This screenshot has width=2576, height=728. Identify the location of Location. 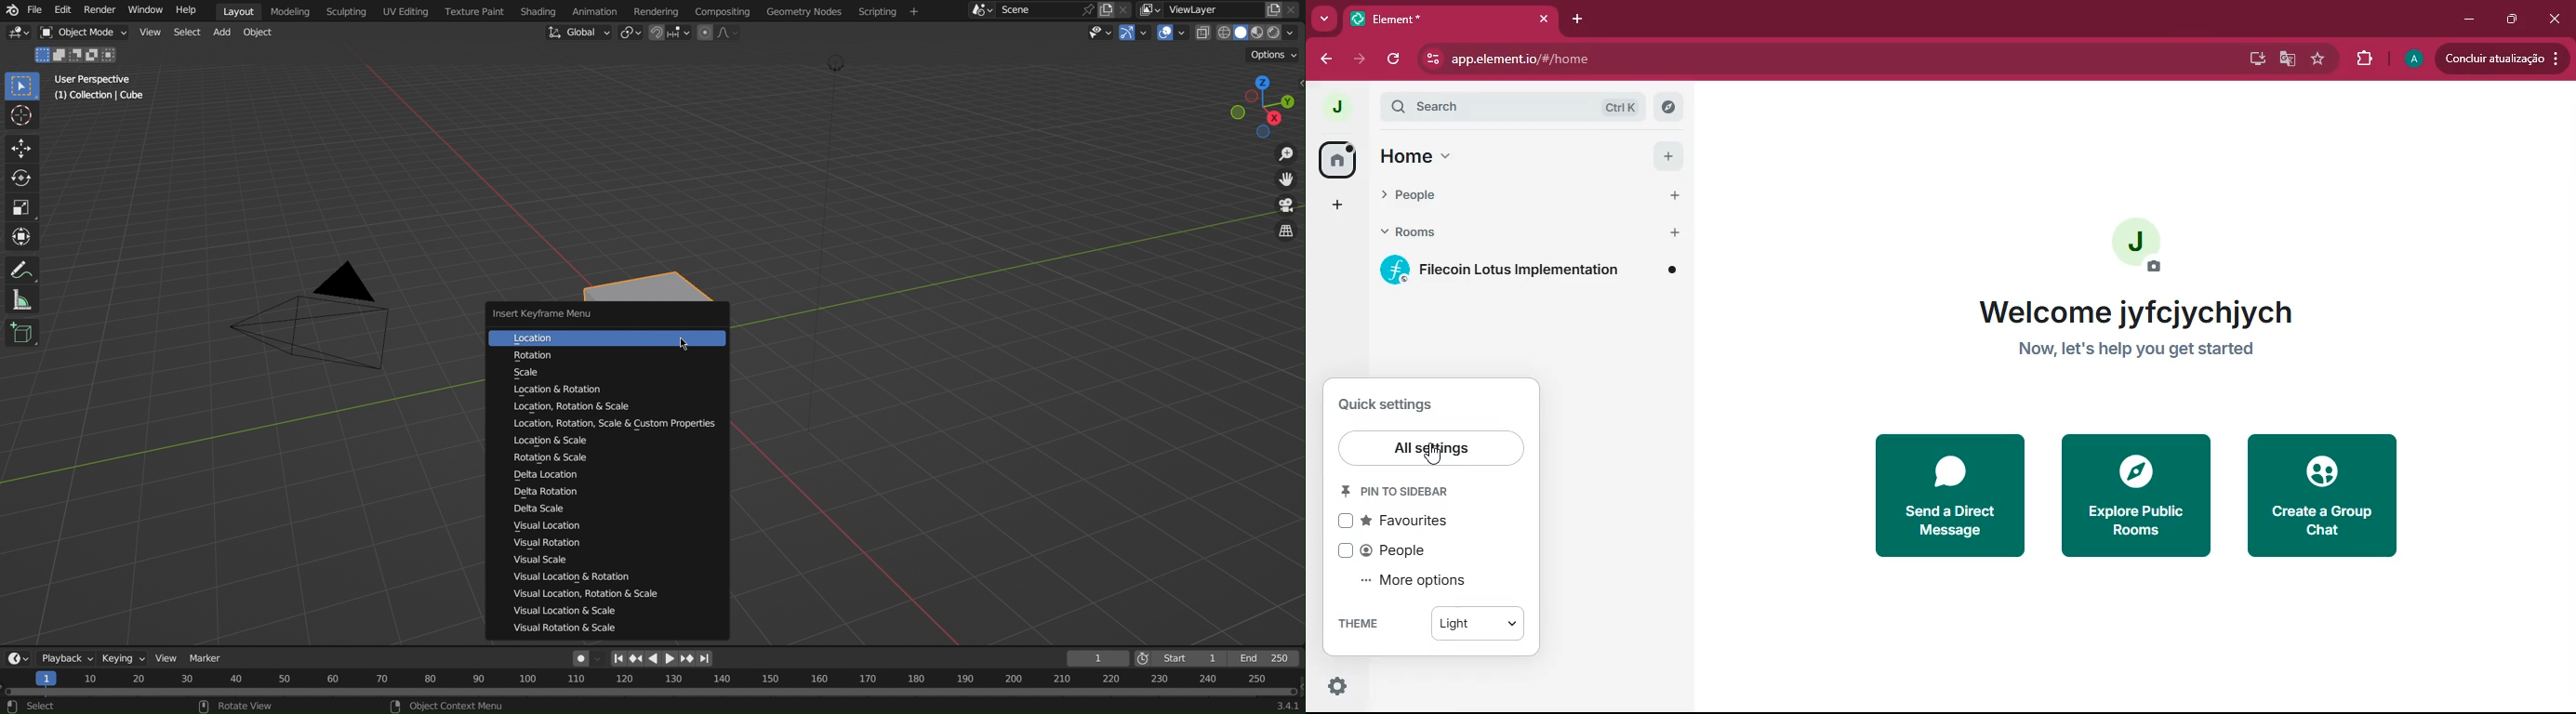
(590, 338).